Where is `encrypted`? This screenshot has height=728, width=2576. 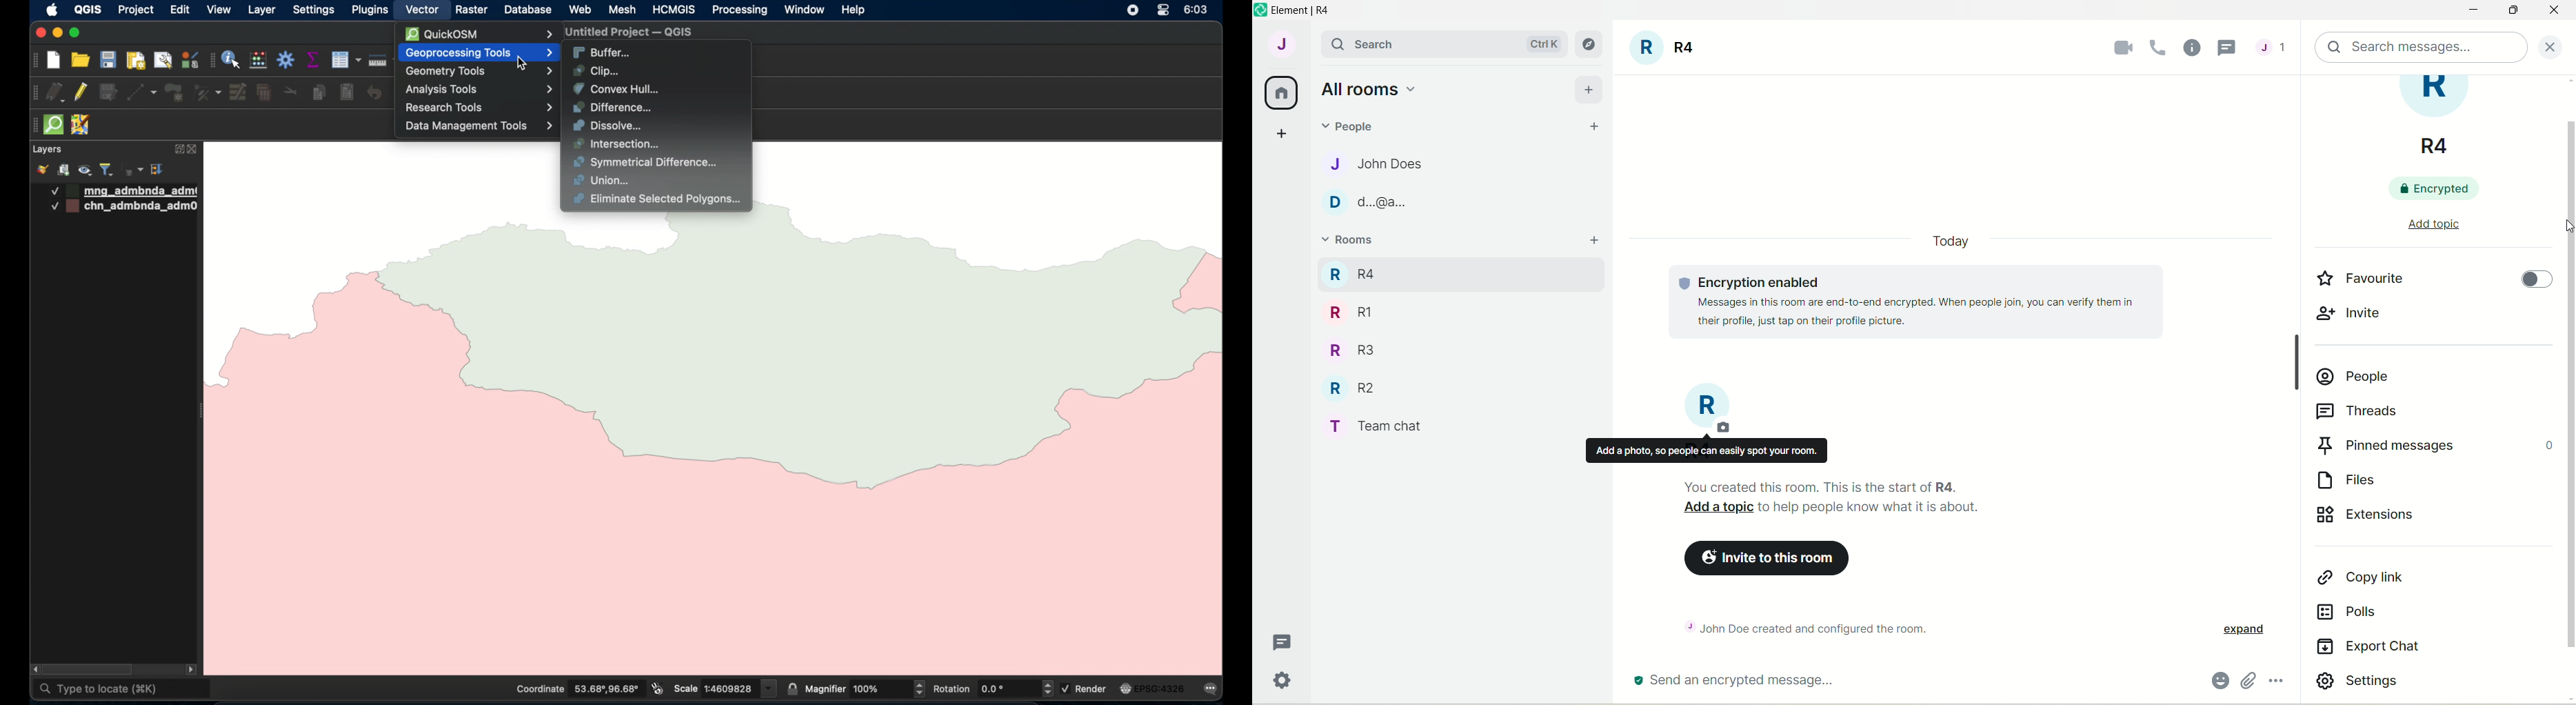 encrypted is located at coordinates (2443, 188).